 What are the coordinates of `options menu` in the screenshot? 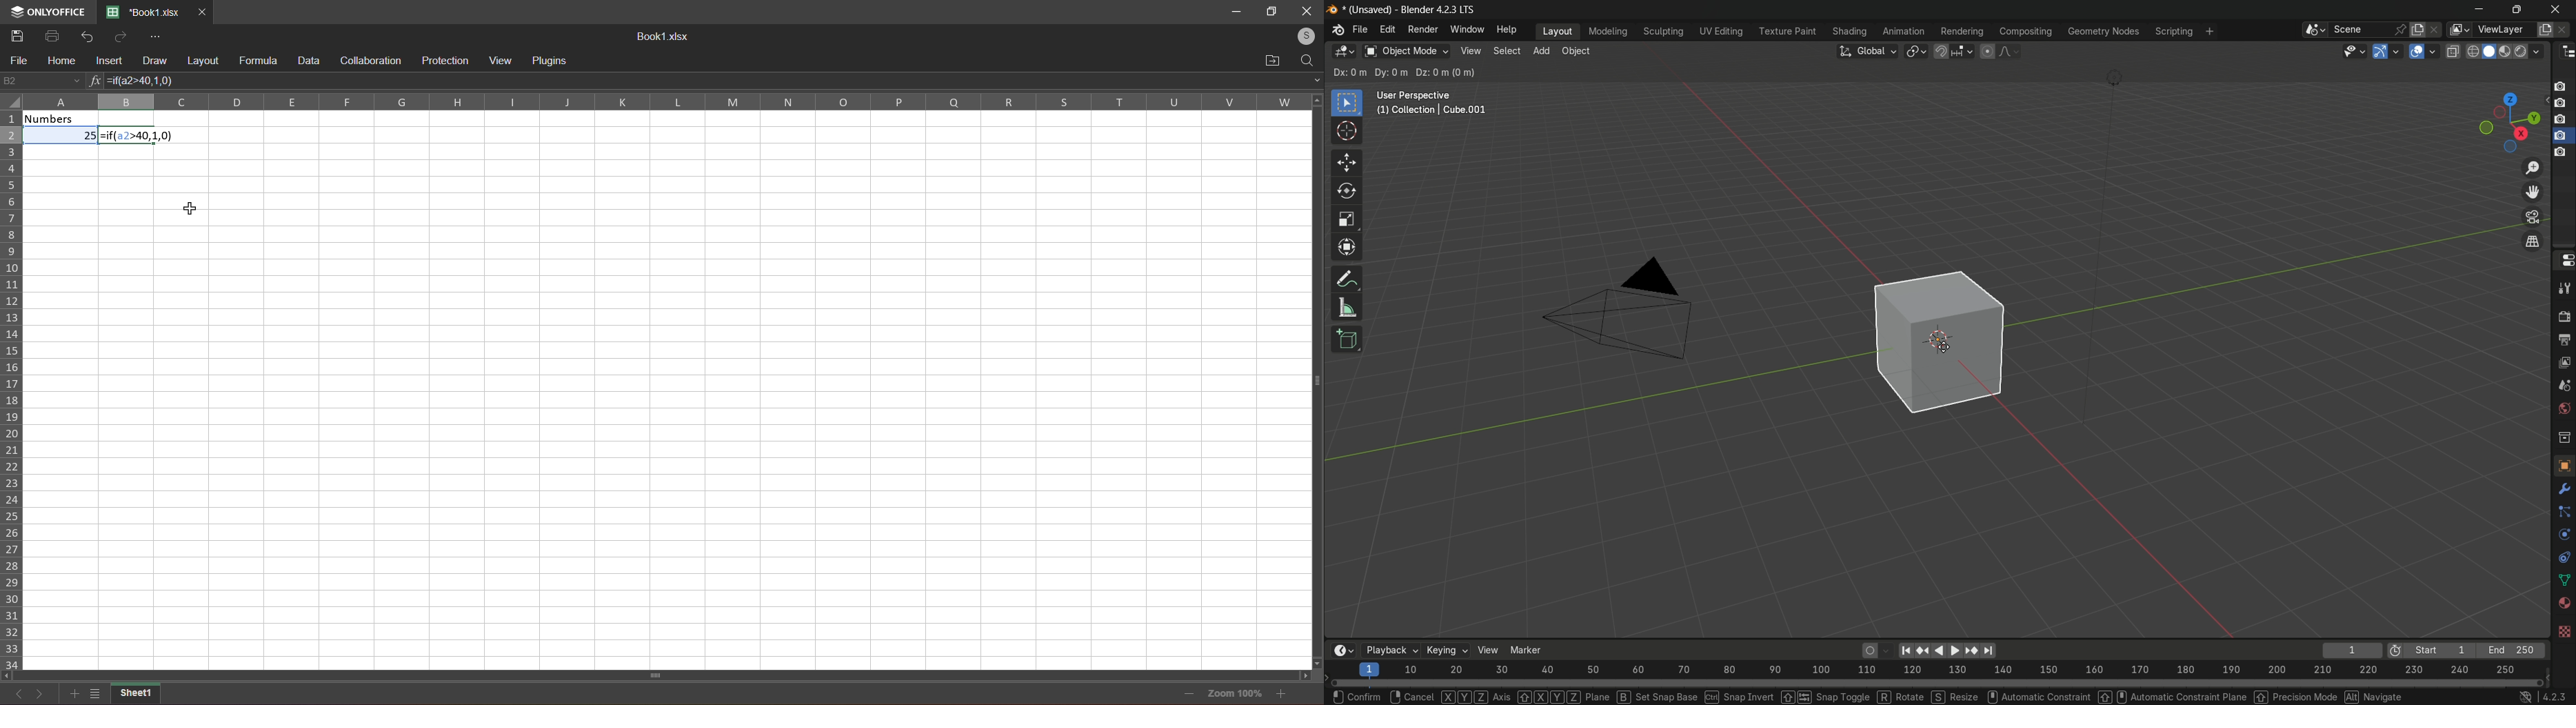 It's located at (2519, 72).